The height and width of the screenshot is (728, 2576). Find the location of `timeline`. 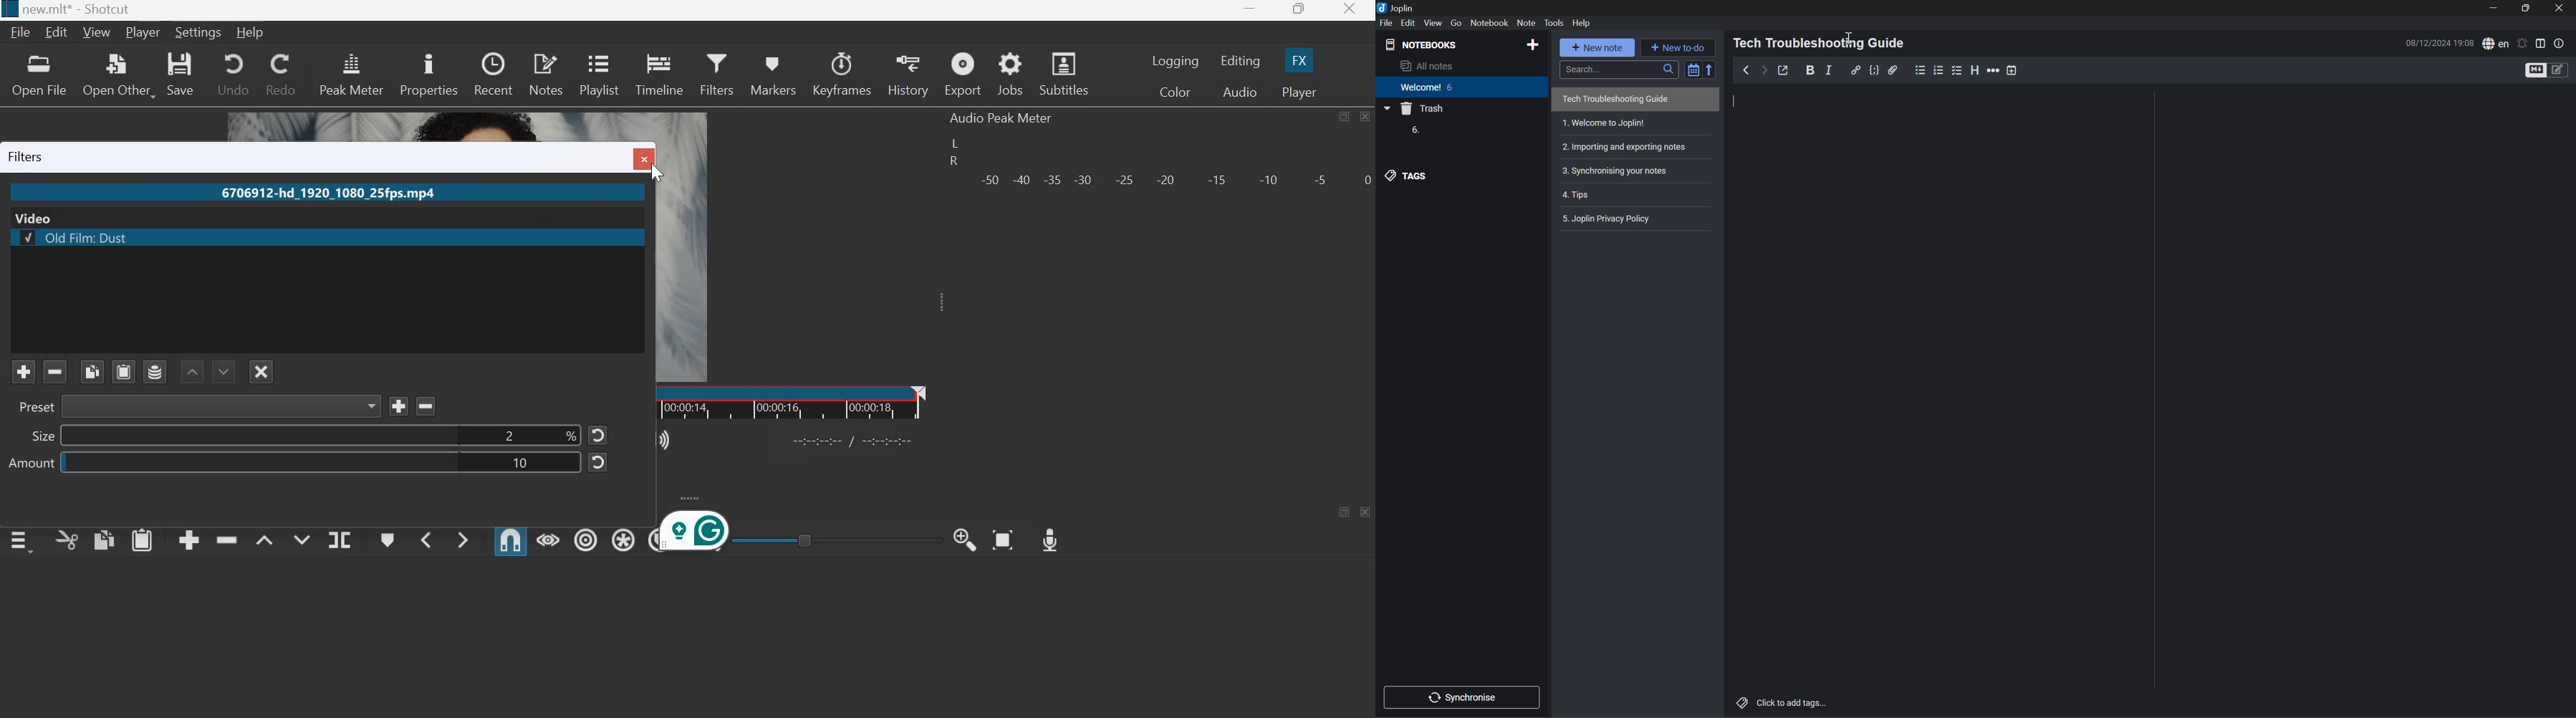

timeline is located at coordinates (660, 72).